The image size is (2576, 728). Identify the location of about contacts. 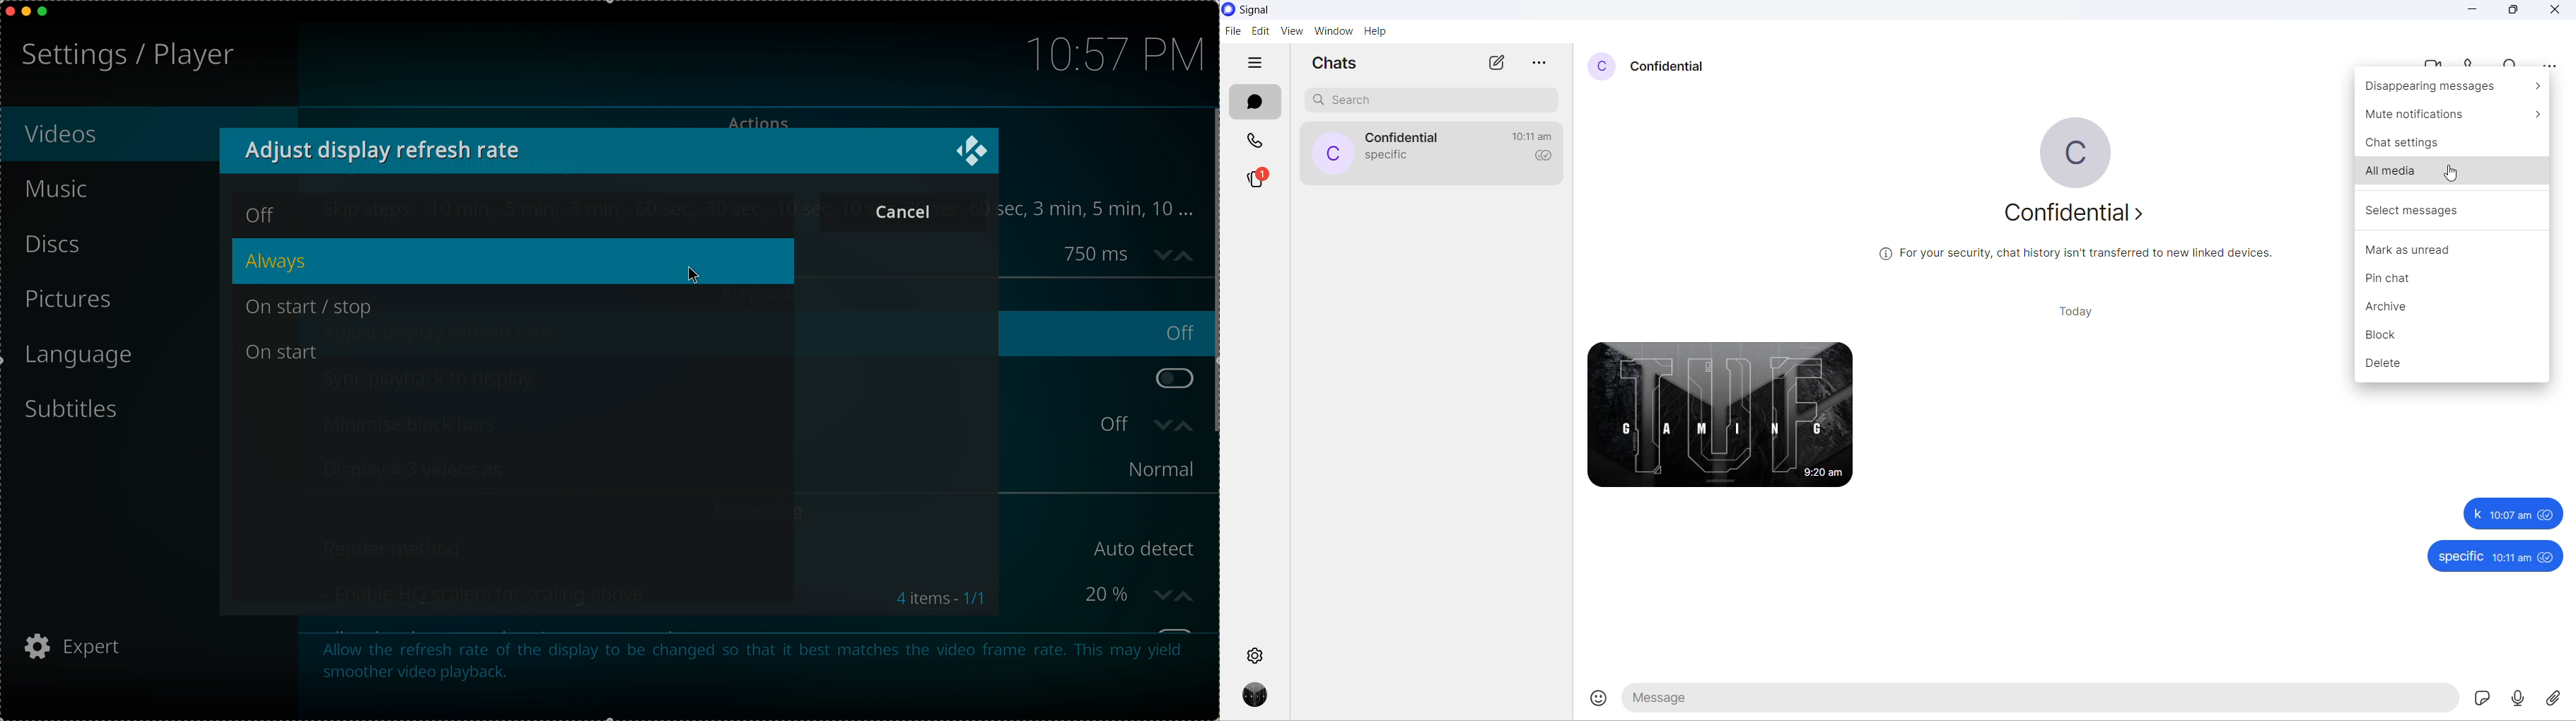
(2078, 213).